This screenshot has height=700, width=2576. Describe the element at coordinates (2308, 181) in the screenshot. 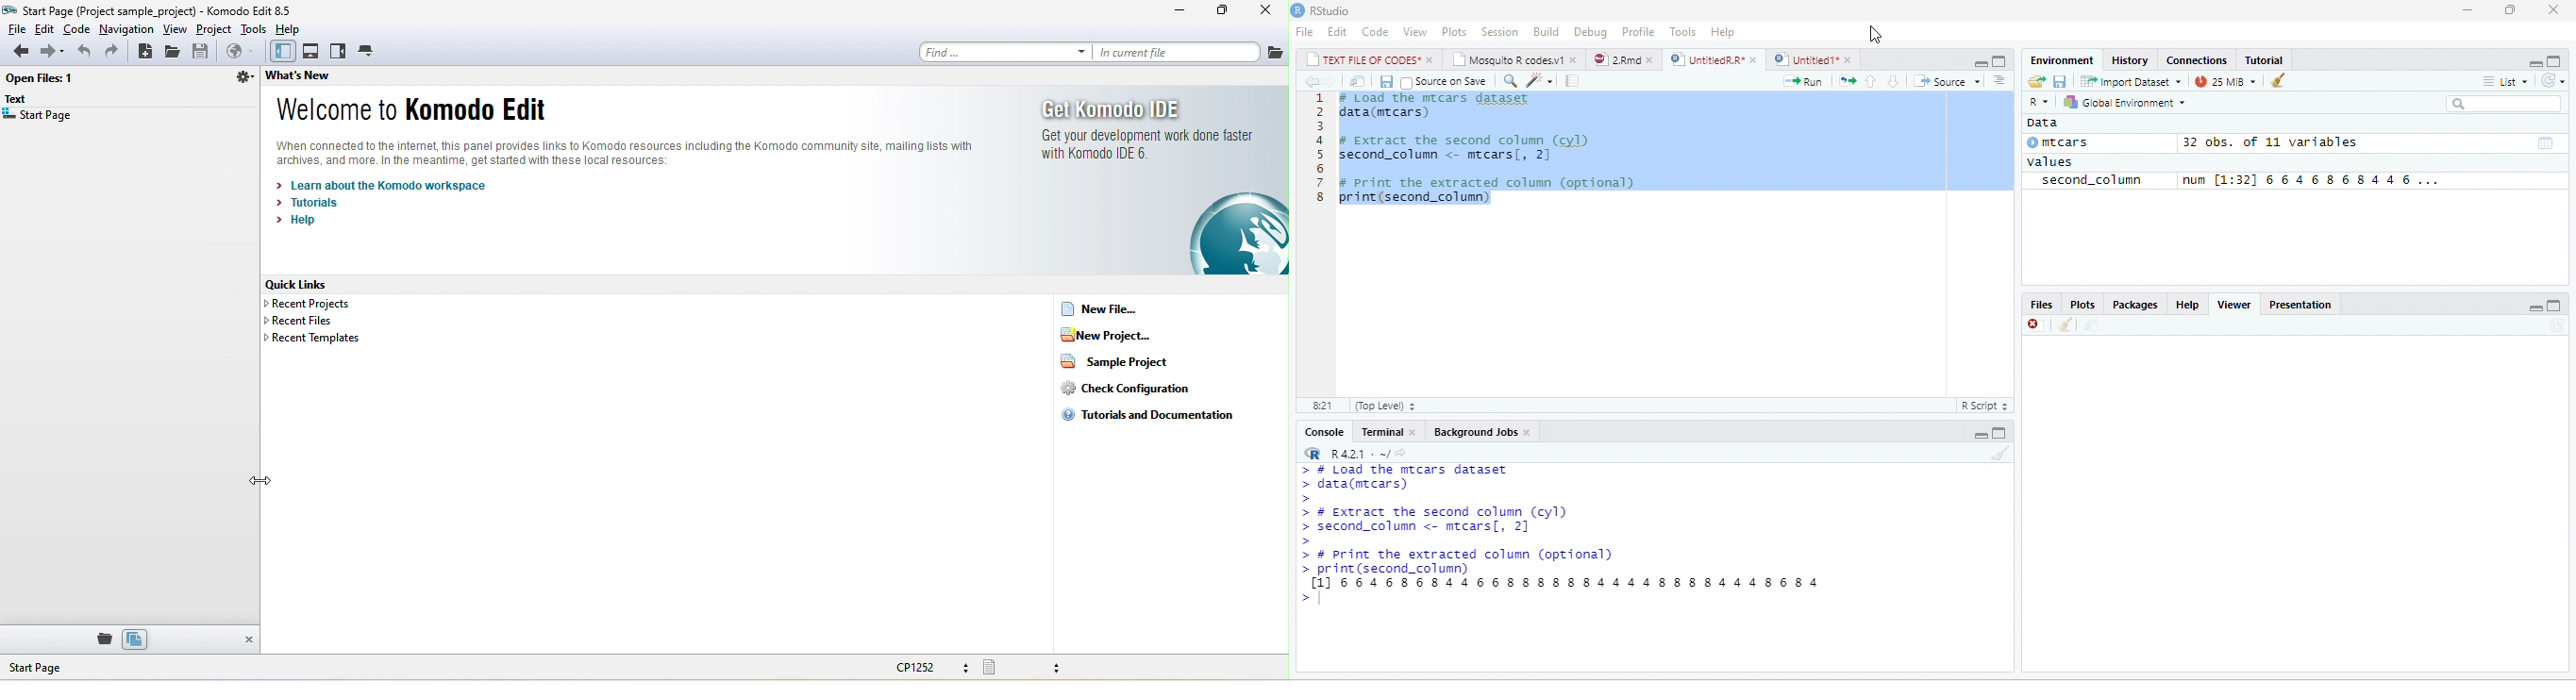

I see `num [1:32] 6 6 4 6 8 6 8 4 4 6 ...` at that location.